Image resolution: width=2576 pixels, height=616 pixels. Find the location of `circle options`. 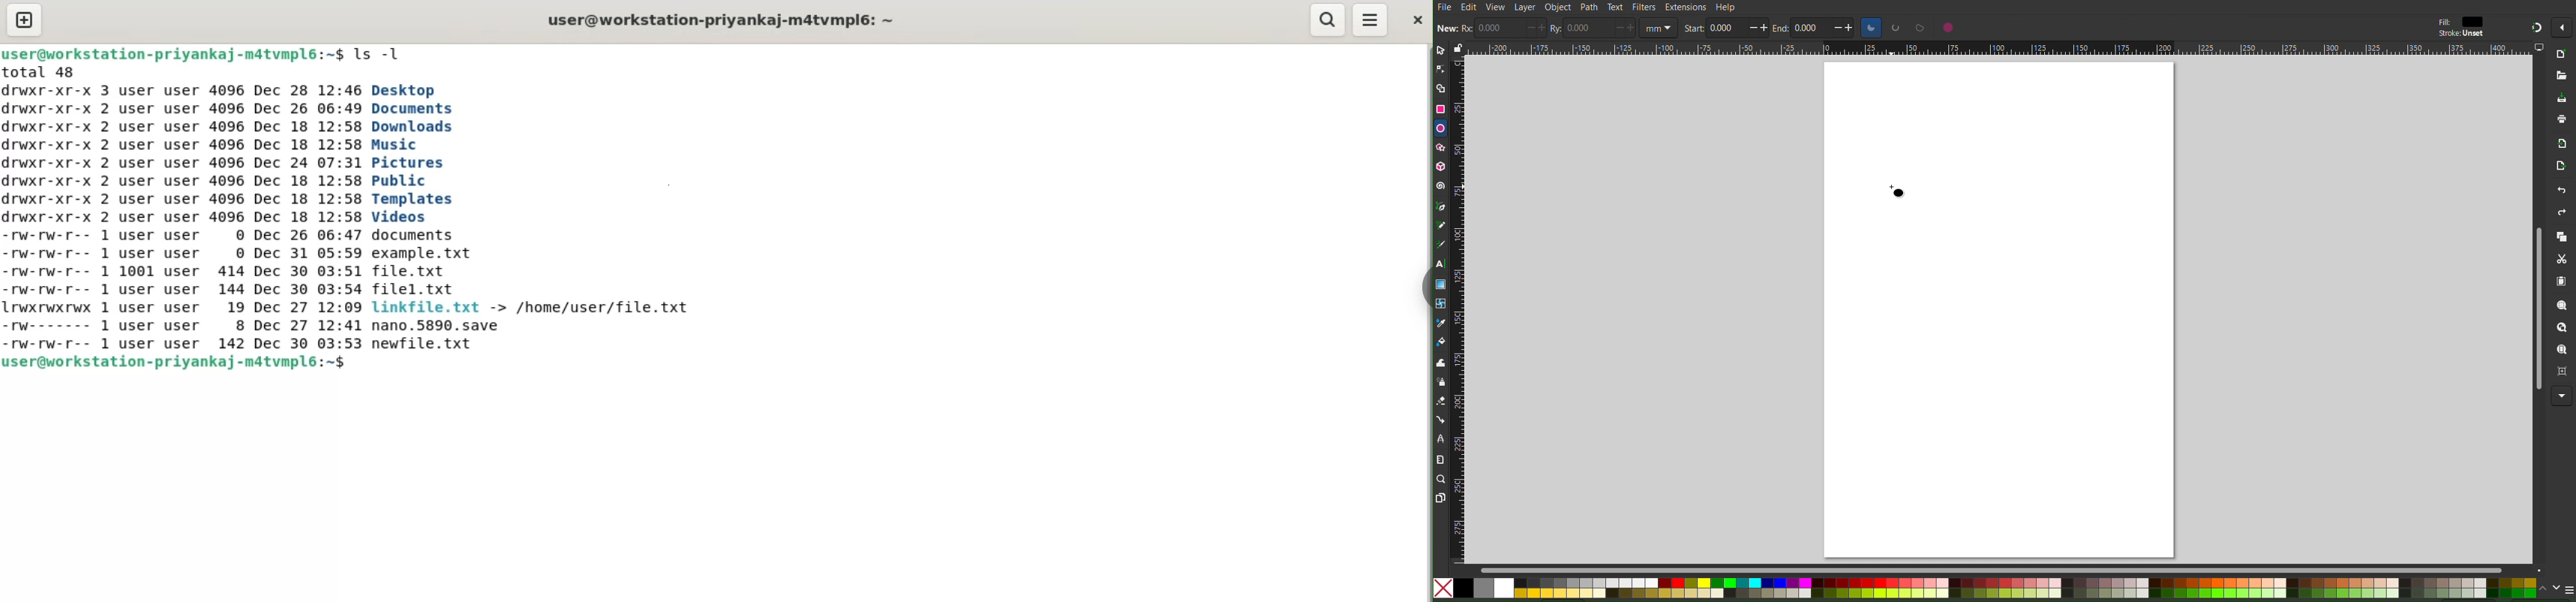

circle options is located at coordinates (1948, 27).